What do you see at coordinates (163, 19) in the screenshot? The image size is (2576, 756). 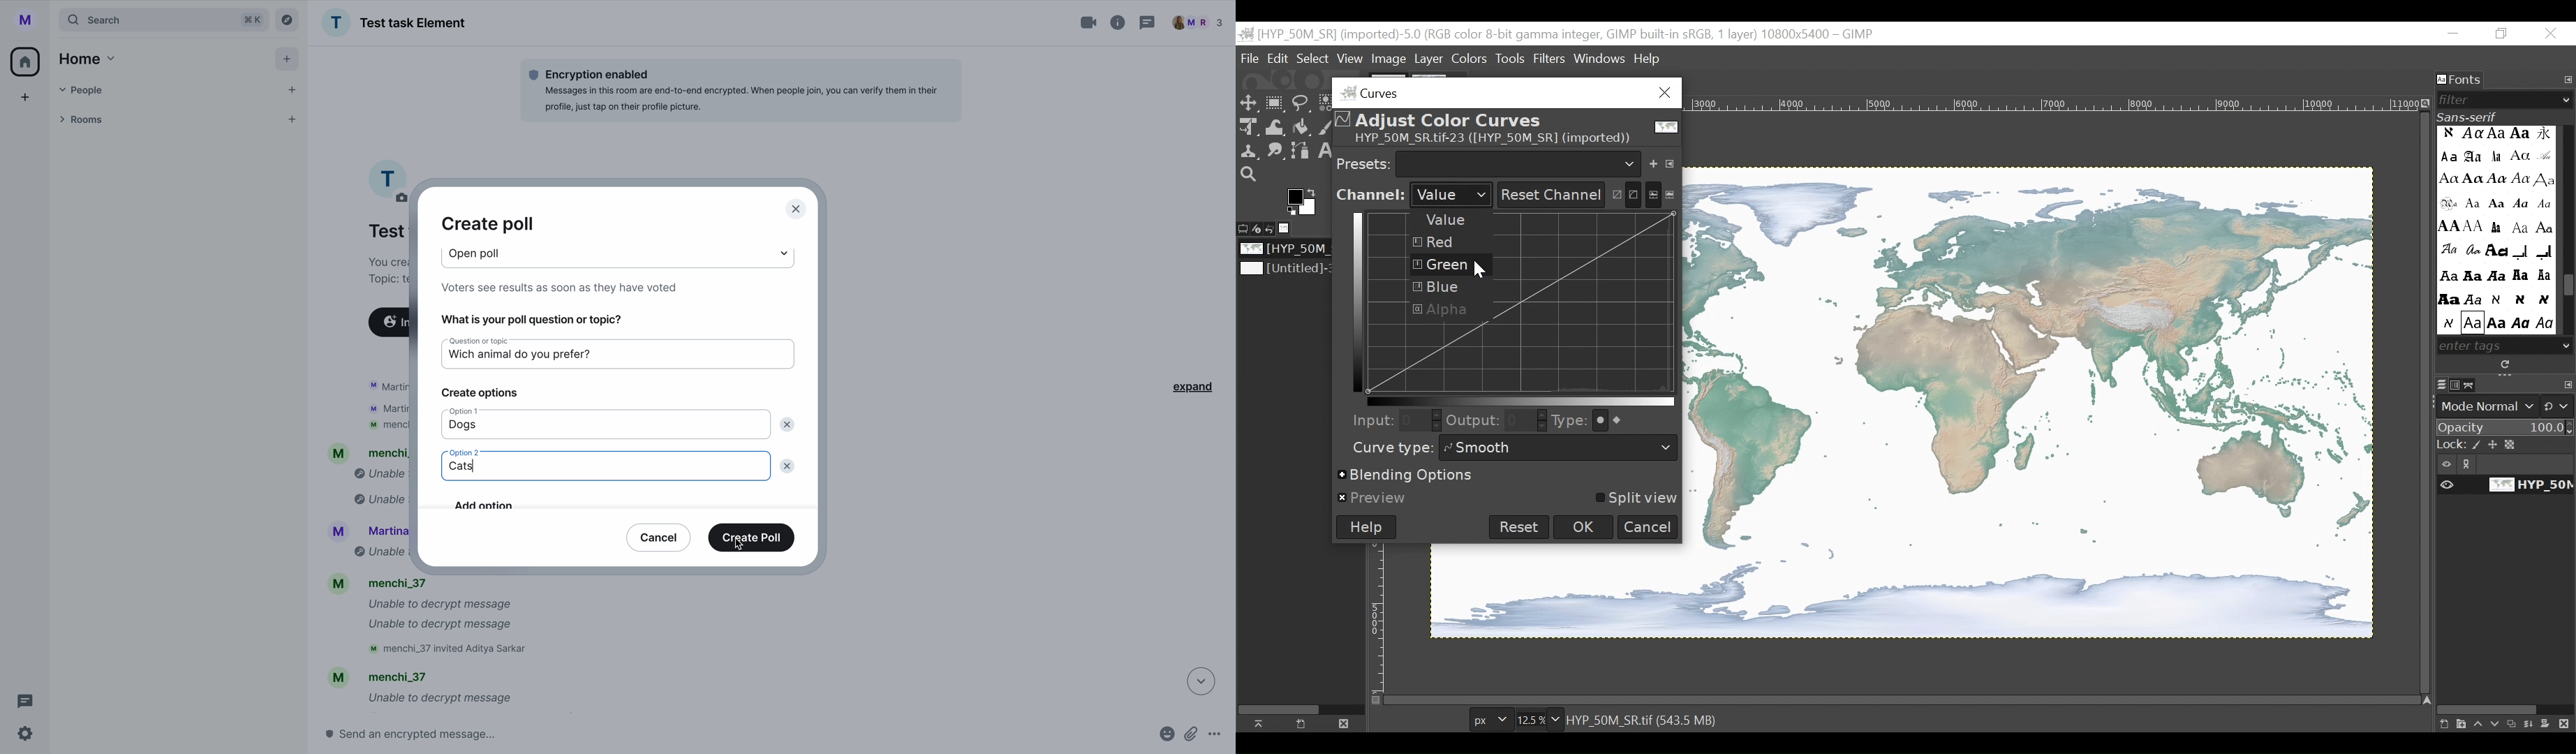 I see `search tab` at bounding box center [163, 19].